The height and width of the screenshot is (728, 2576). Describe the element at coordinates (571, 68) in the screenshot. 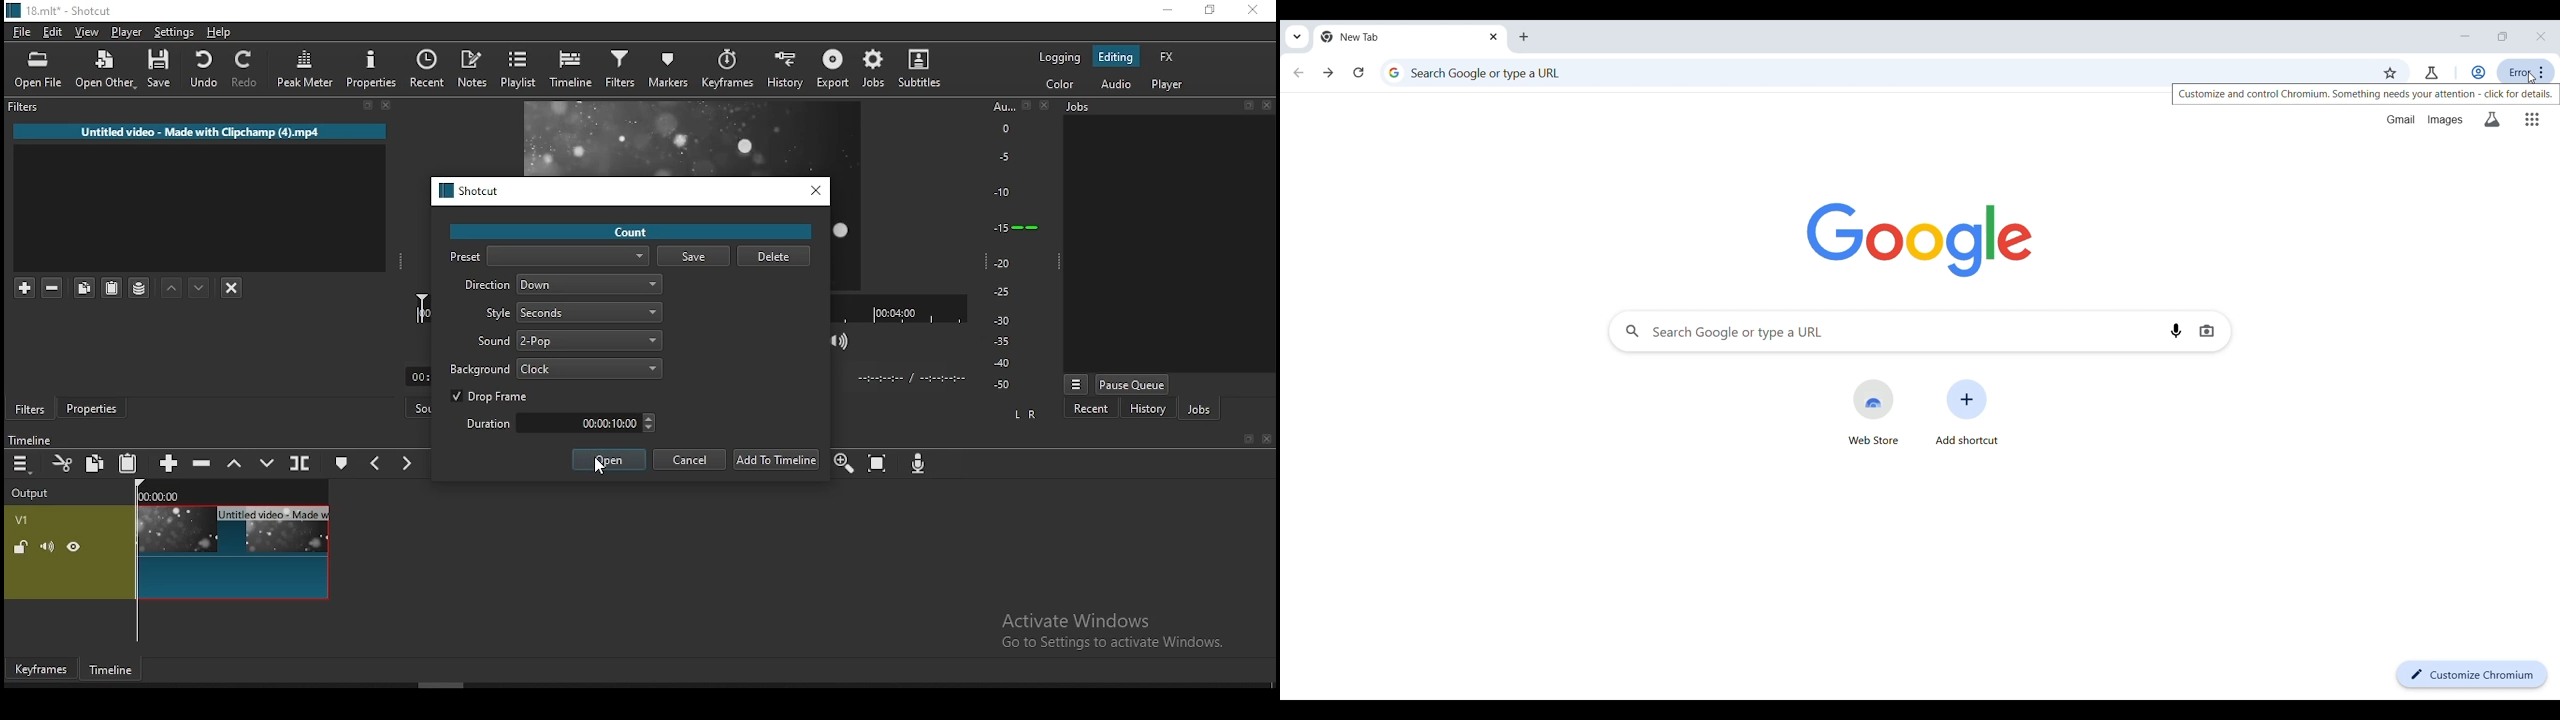

I see `timeline` at that location.